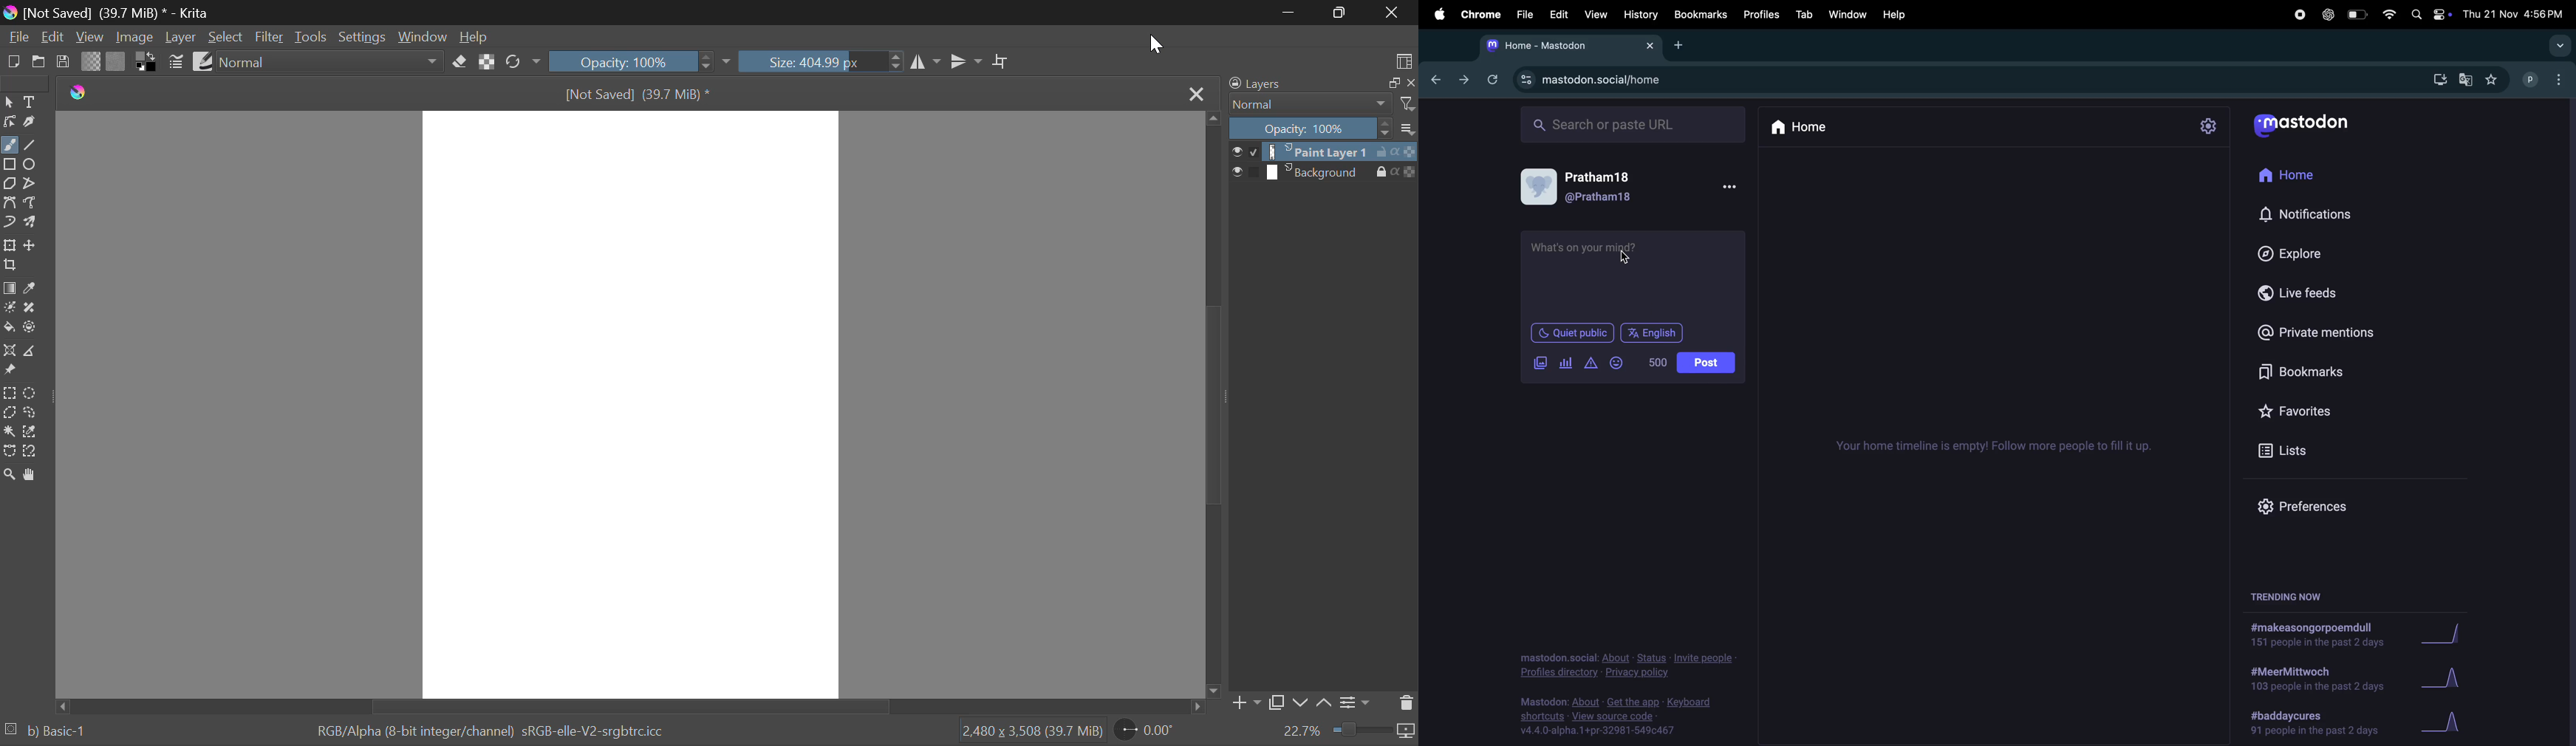 The height and width of the screenshot is (756, 2576). I want to click on spotlight search, so click(2415, 15).